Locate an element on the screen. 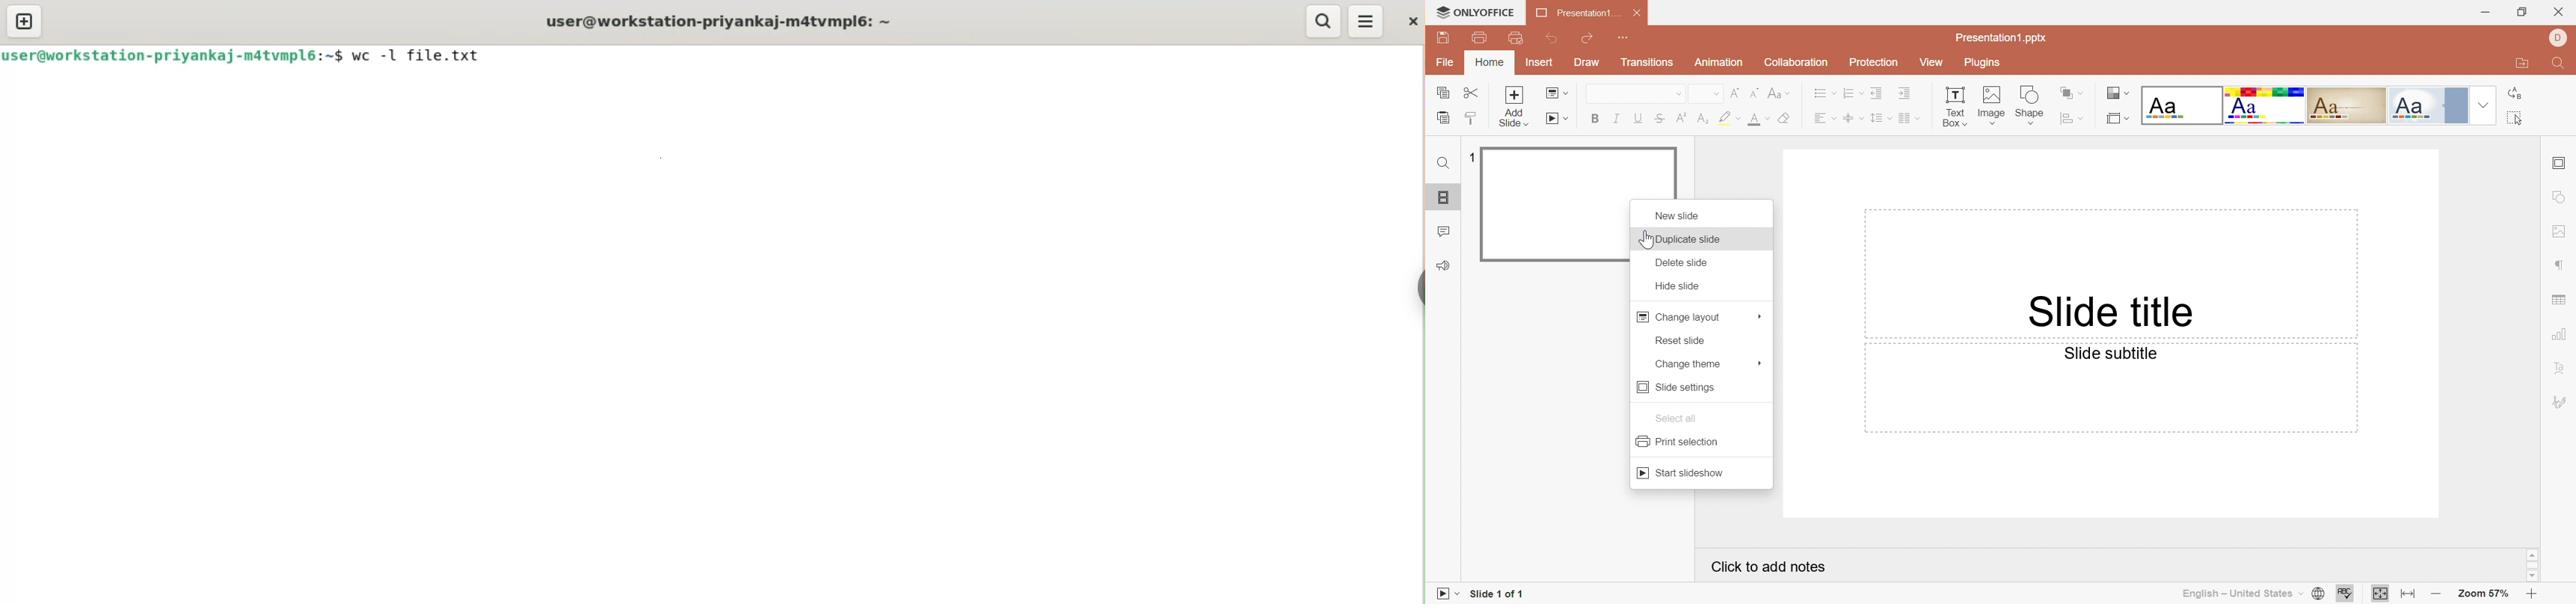 This screenshot has height=616, width=2576. Drop Down is located at coordinates (1917, 118).